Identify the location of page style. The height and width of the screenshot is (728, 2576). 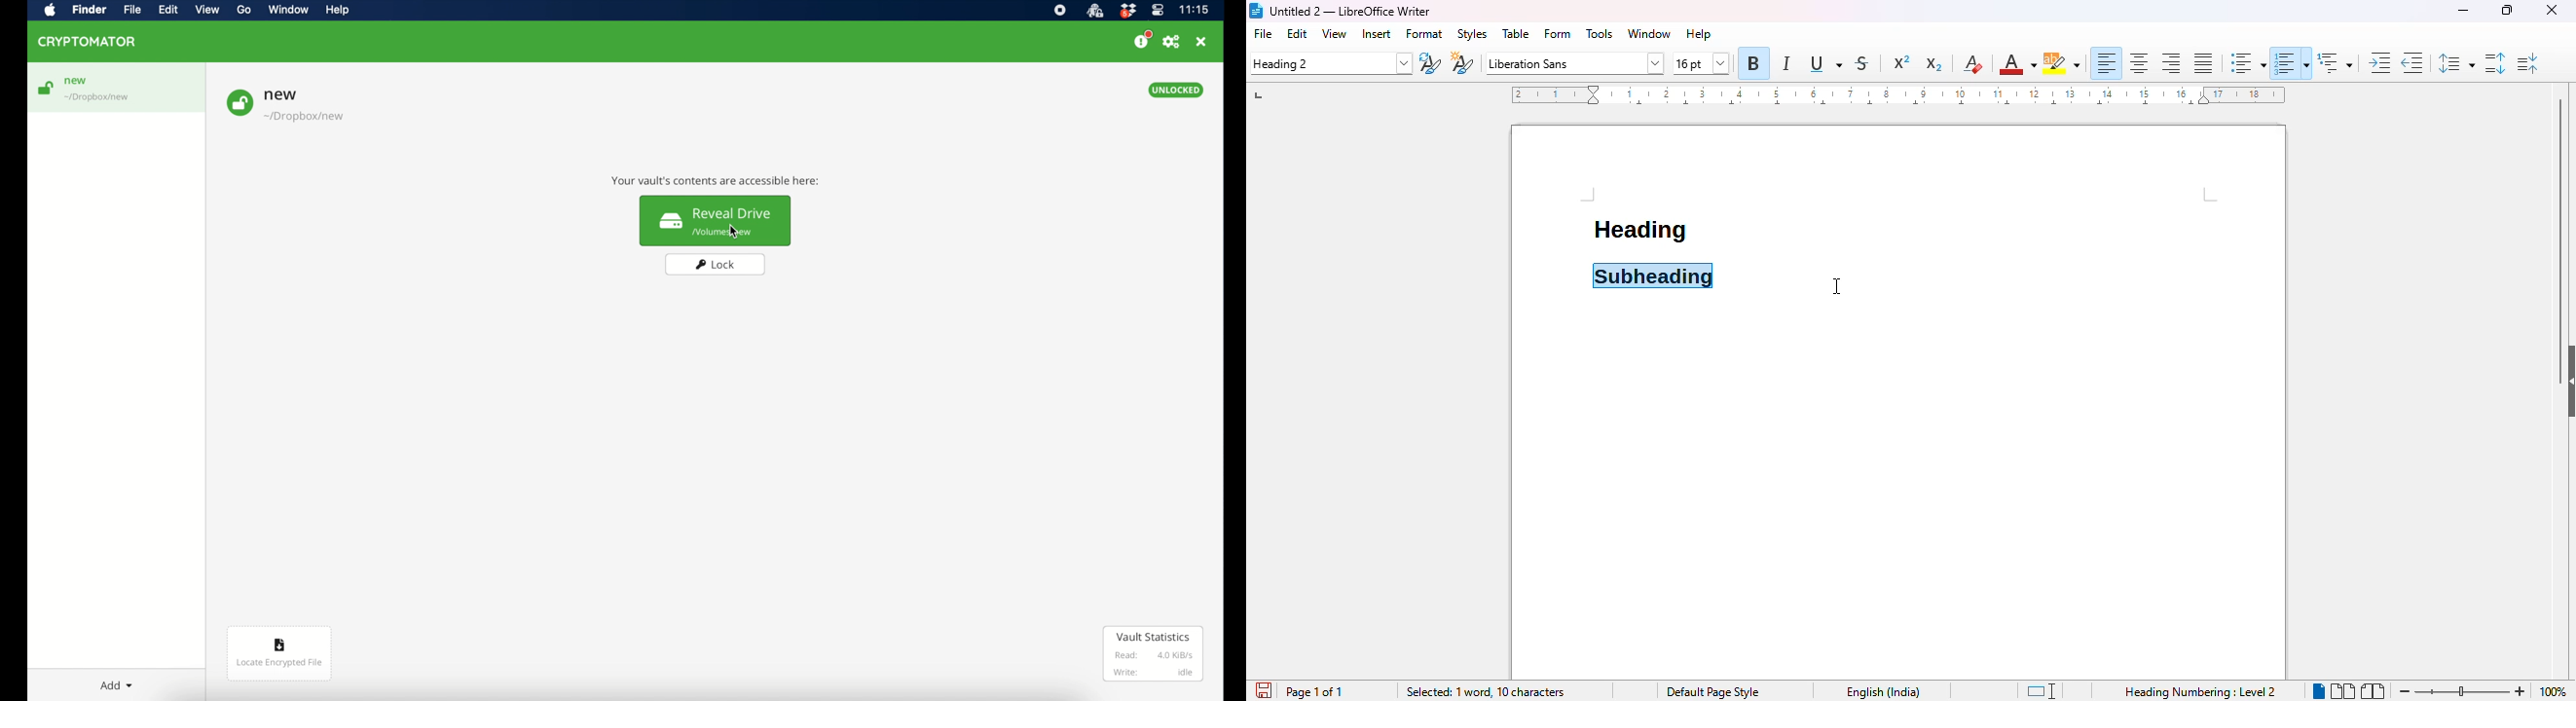
(1712, 691).